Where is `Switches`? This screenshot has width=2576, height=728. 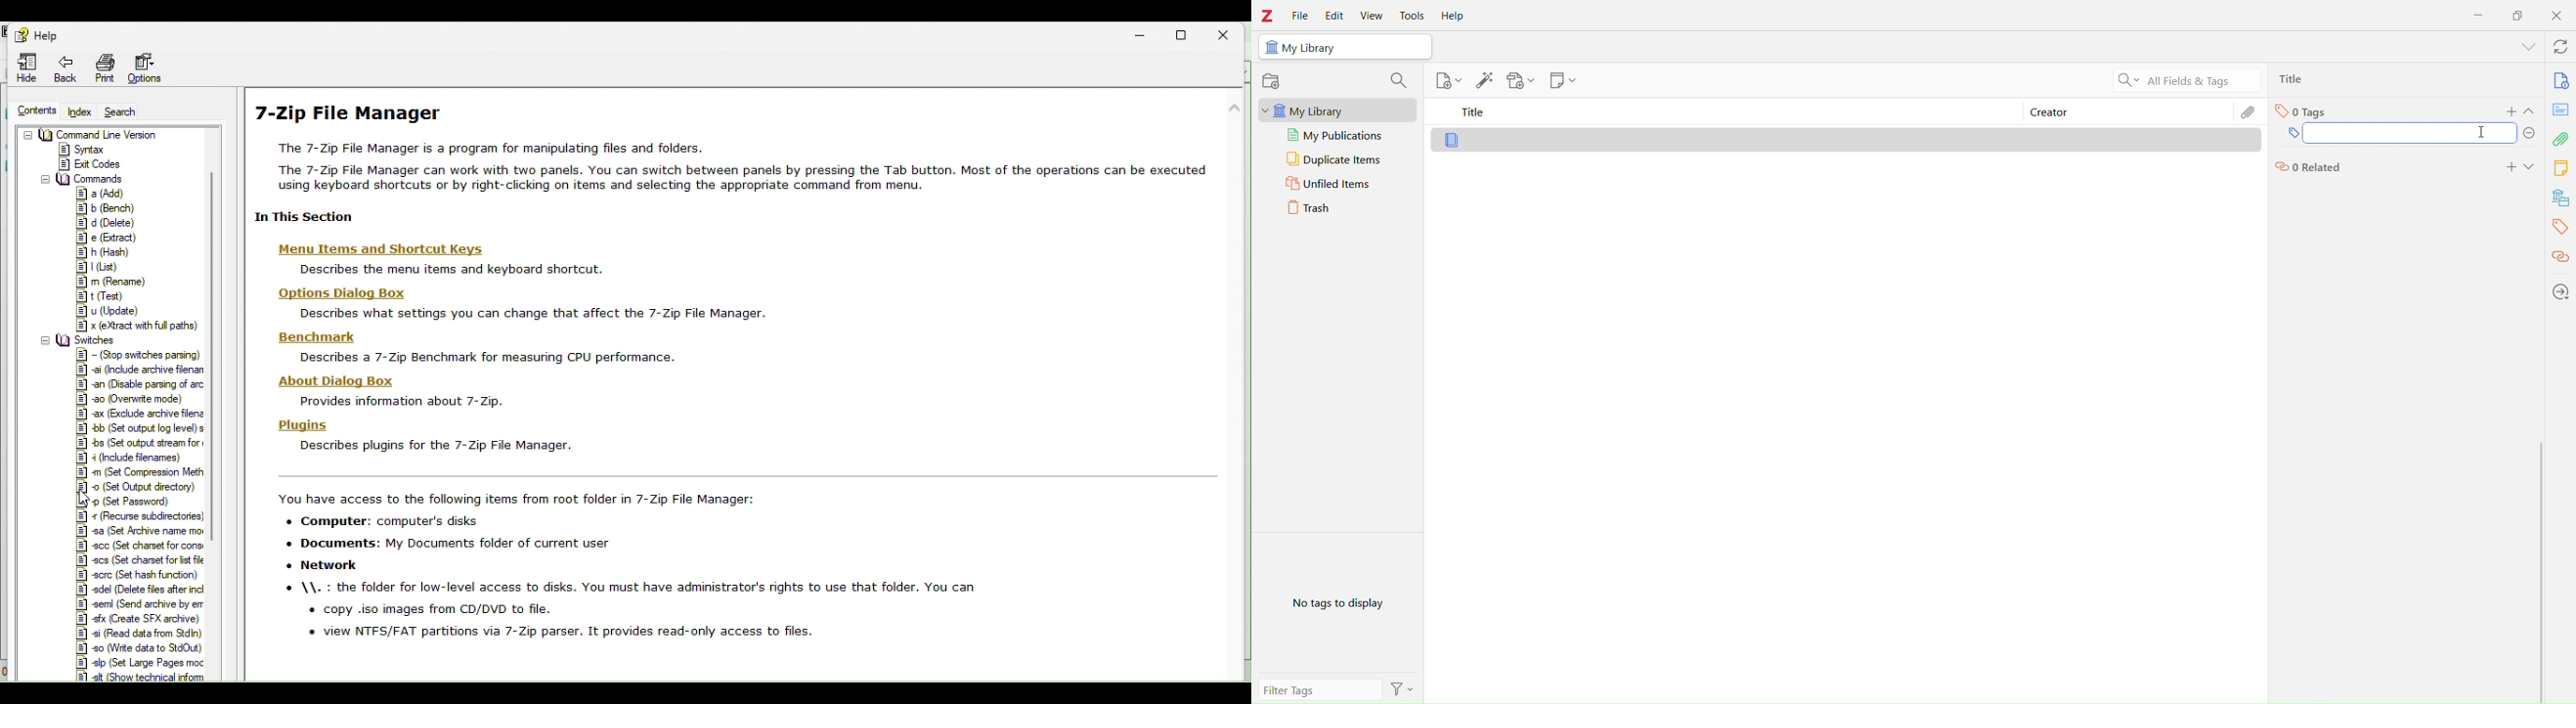 Switches is located at coordinates (83, 340).